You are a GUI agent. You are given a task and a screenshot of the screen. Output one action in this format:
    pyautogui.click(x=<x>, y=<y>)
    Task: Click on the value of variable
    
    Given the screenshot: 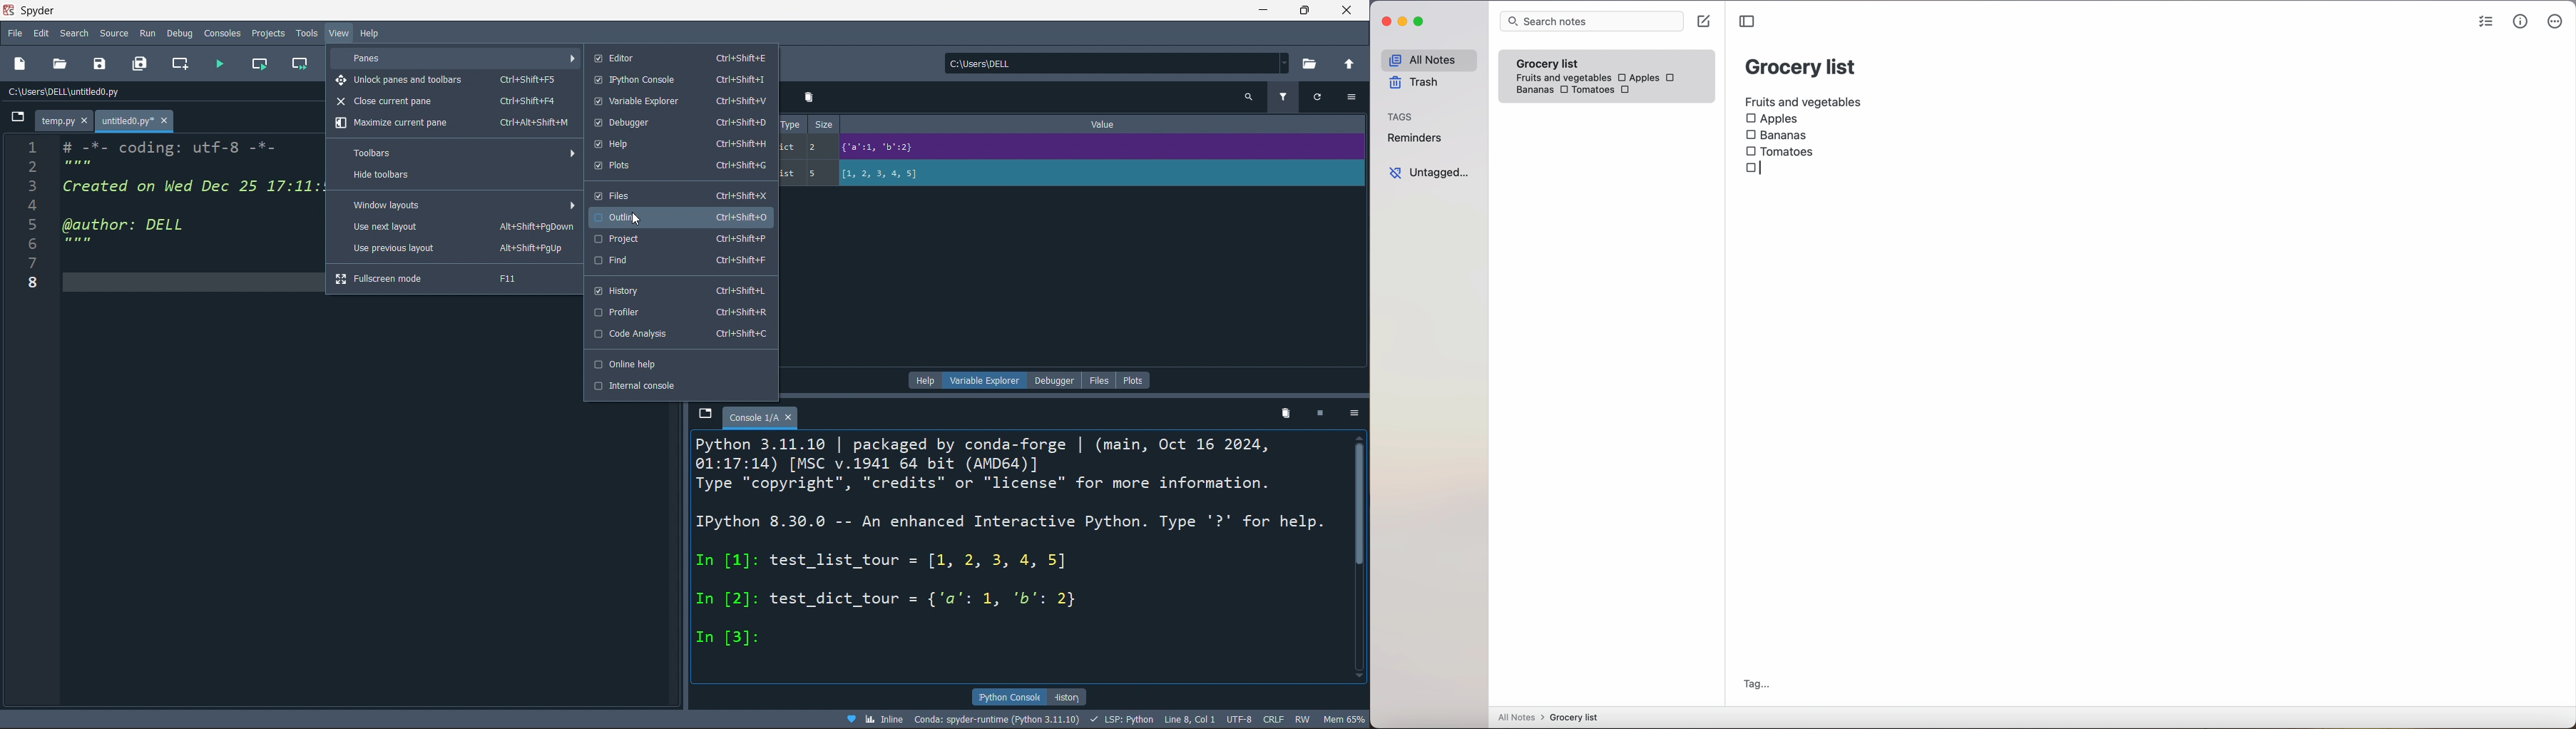 What is the action you would take?
    pyautogui.click(x=1100, y=173)
    